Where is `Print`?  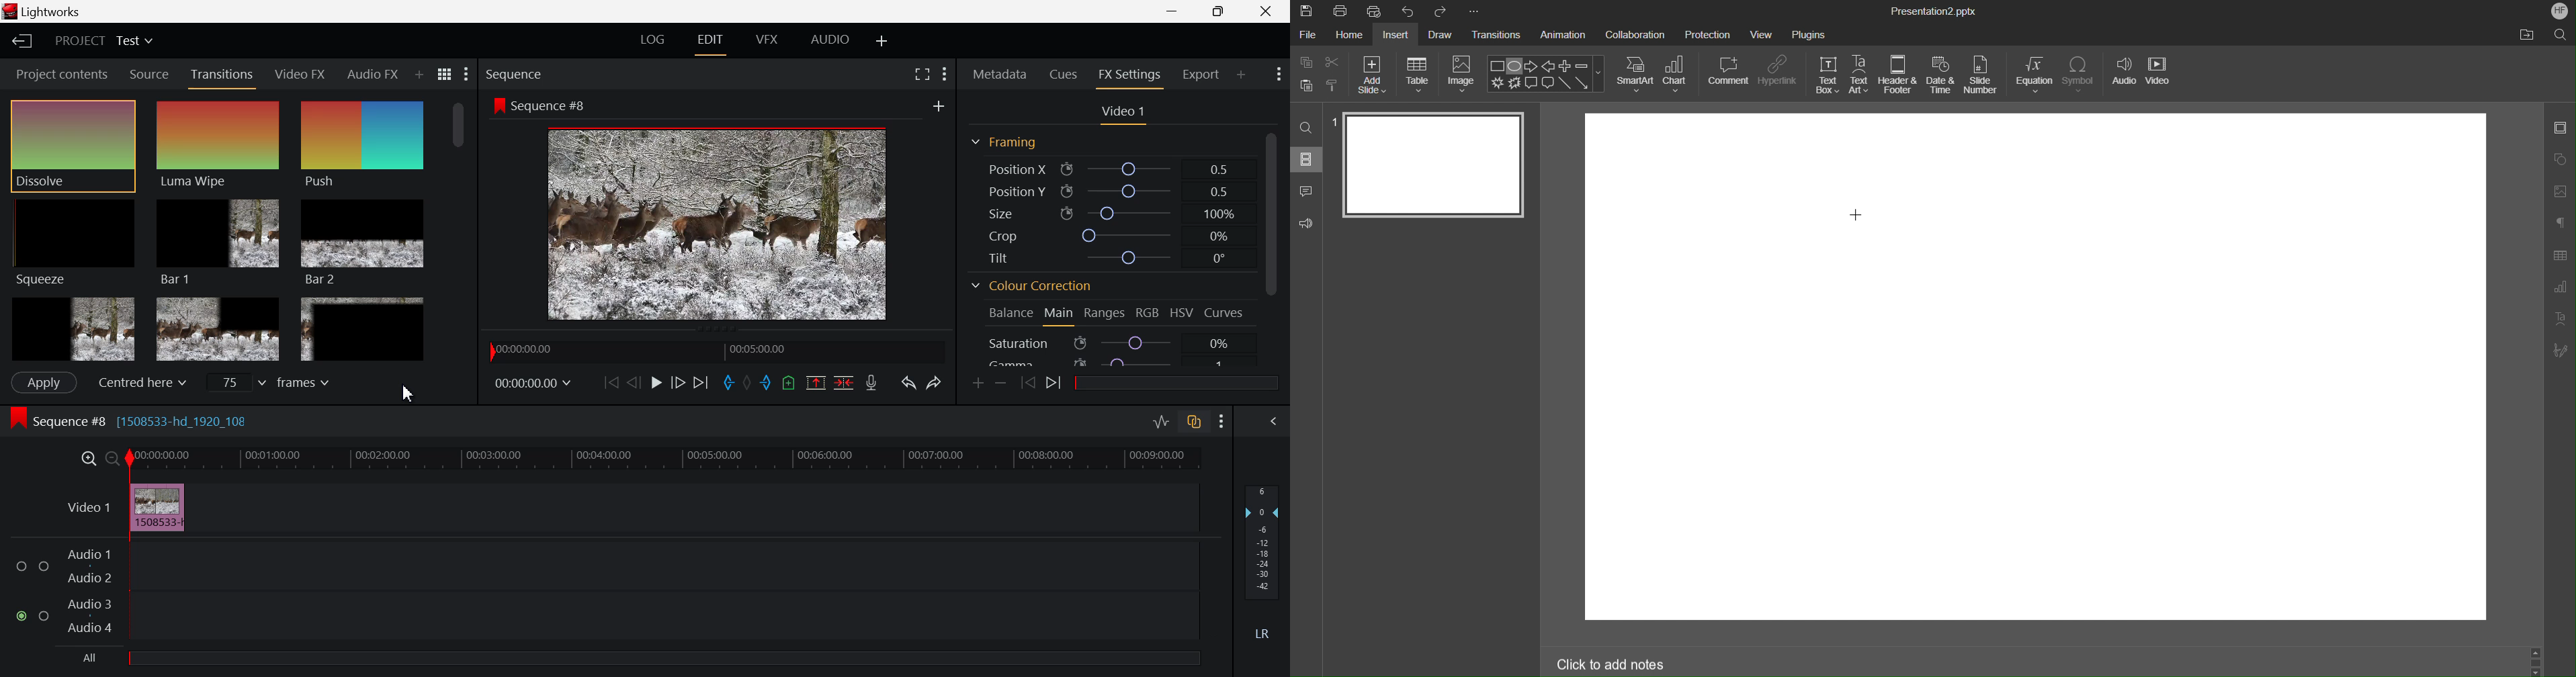
Print is located at coordinates (1340, 12).